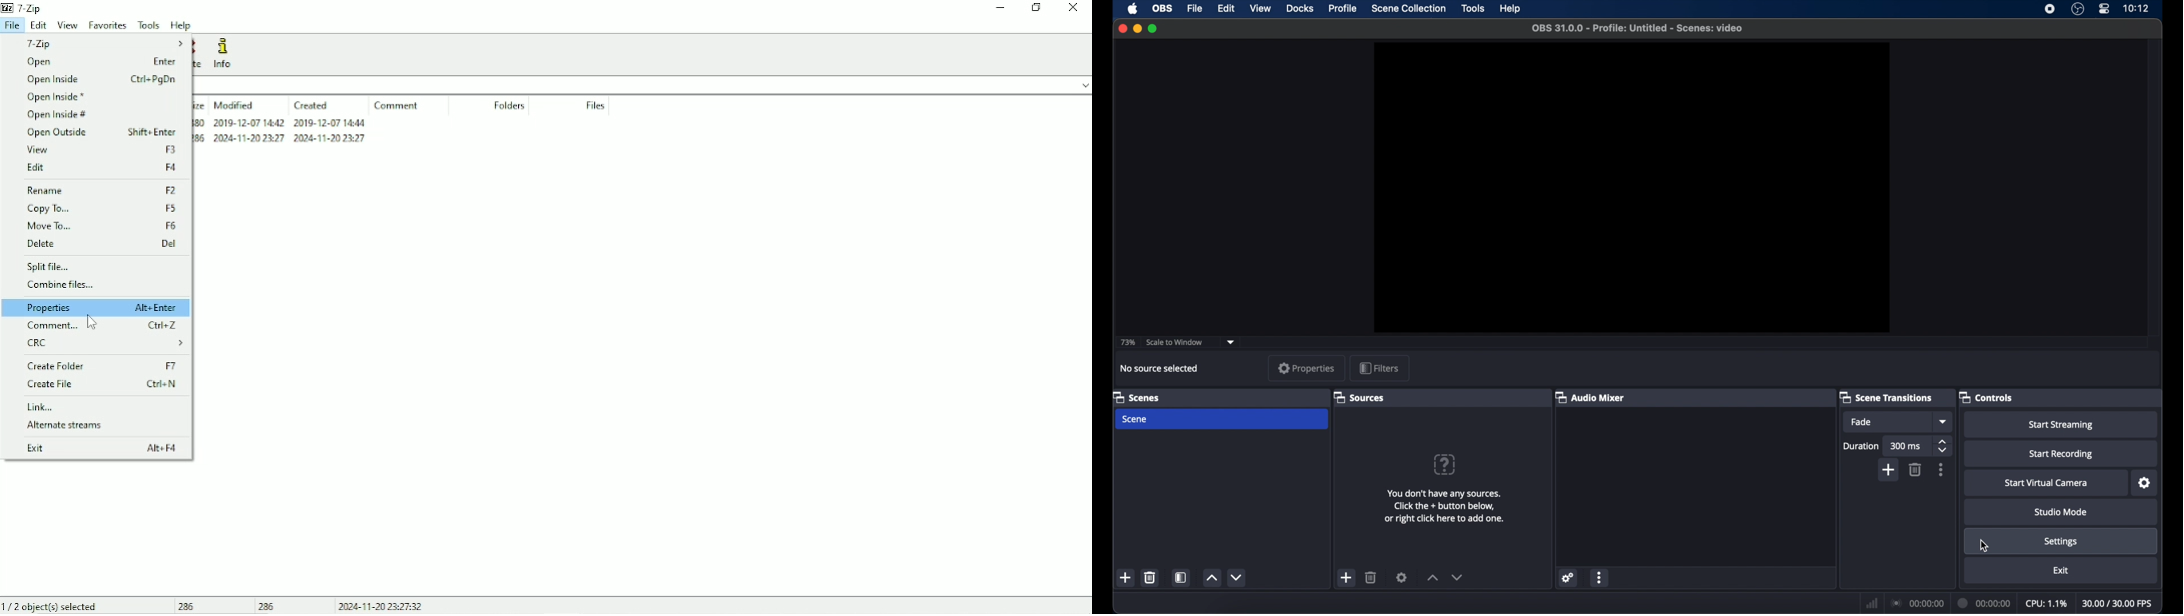  Describe the element at coordinates (1433, 578) in the screenshot. I see `increment` at that location.